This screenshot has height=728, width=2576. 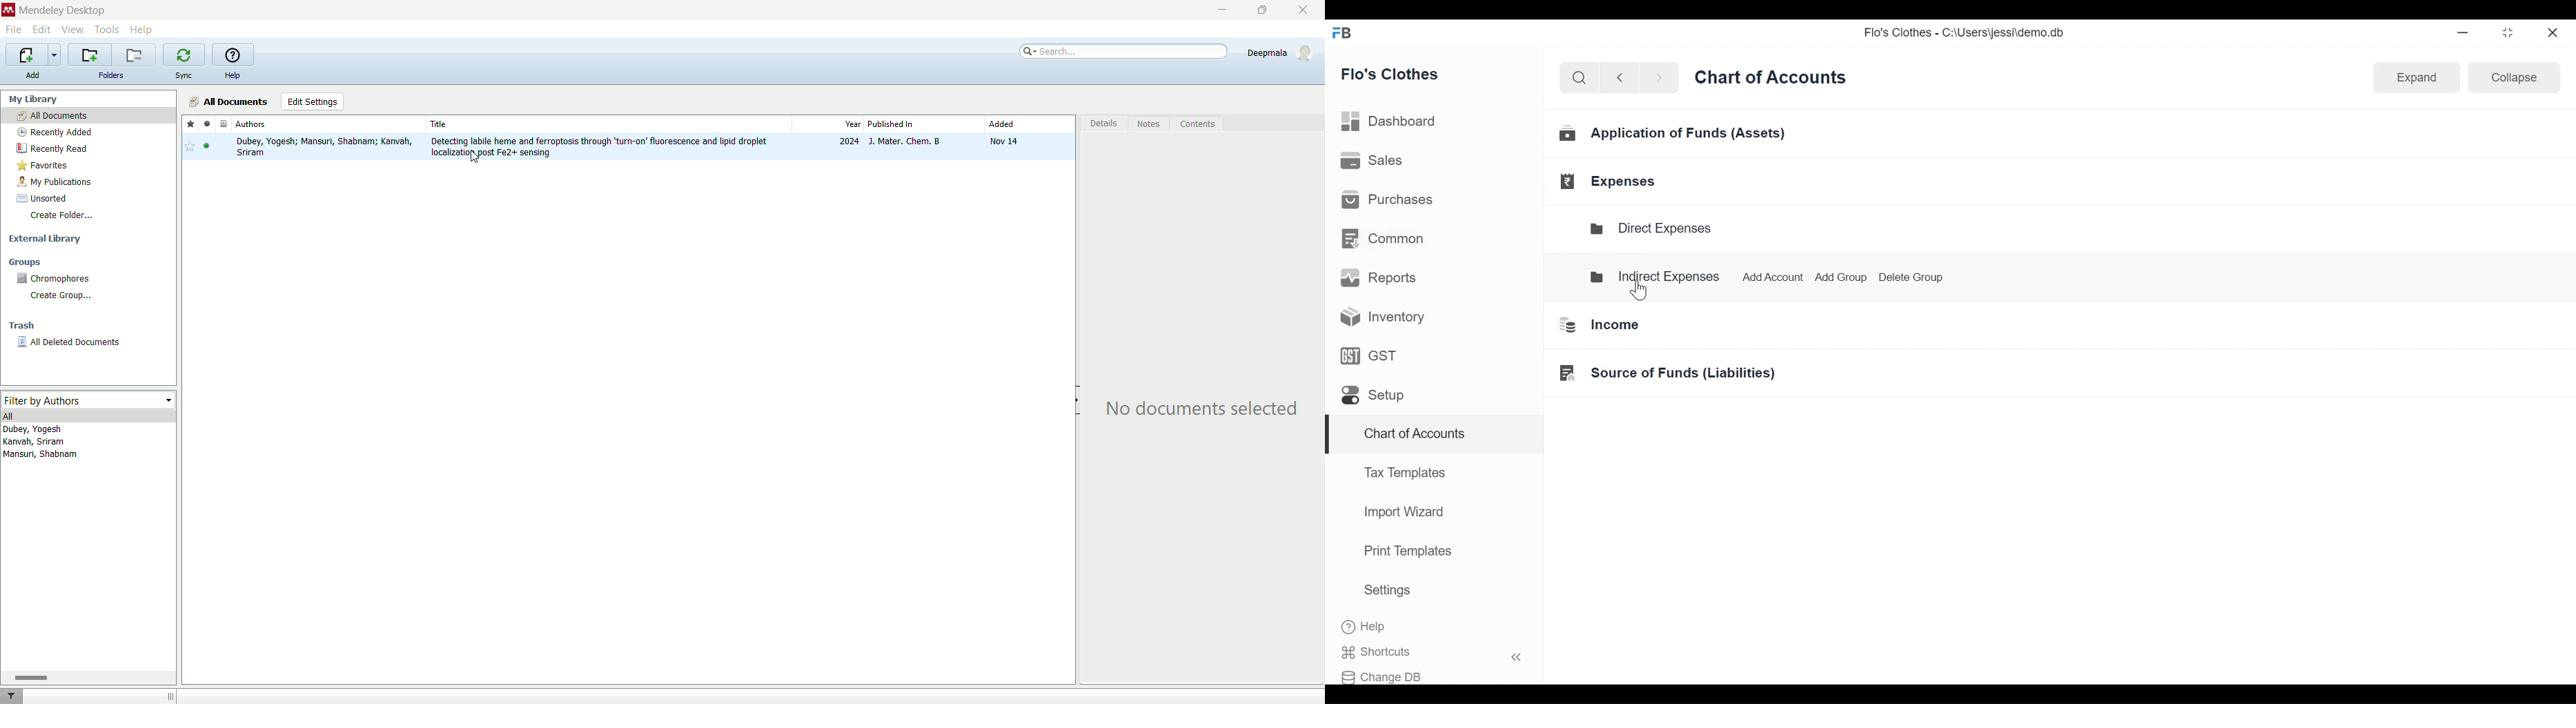 What do you see at coordinates (632, 146) in the screenshot?
I see `research paper` at bounding box center [632, 146].